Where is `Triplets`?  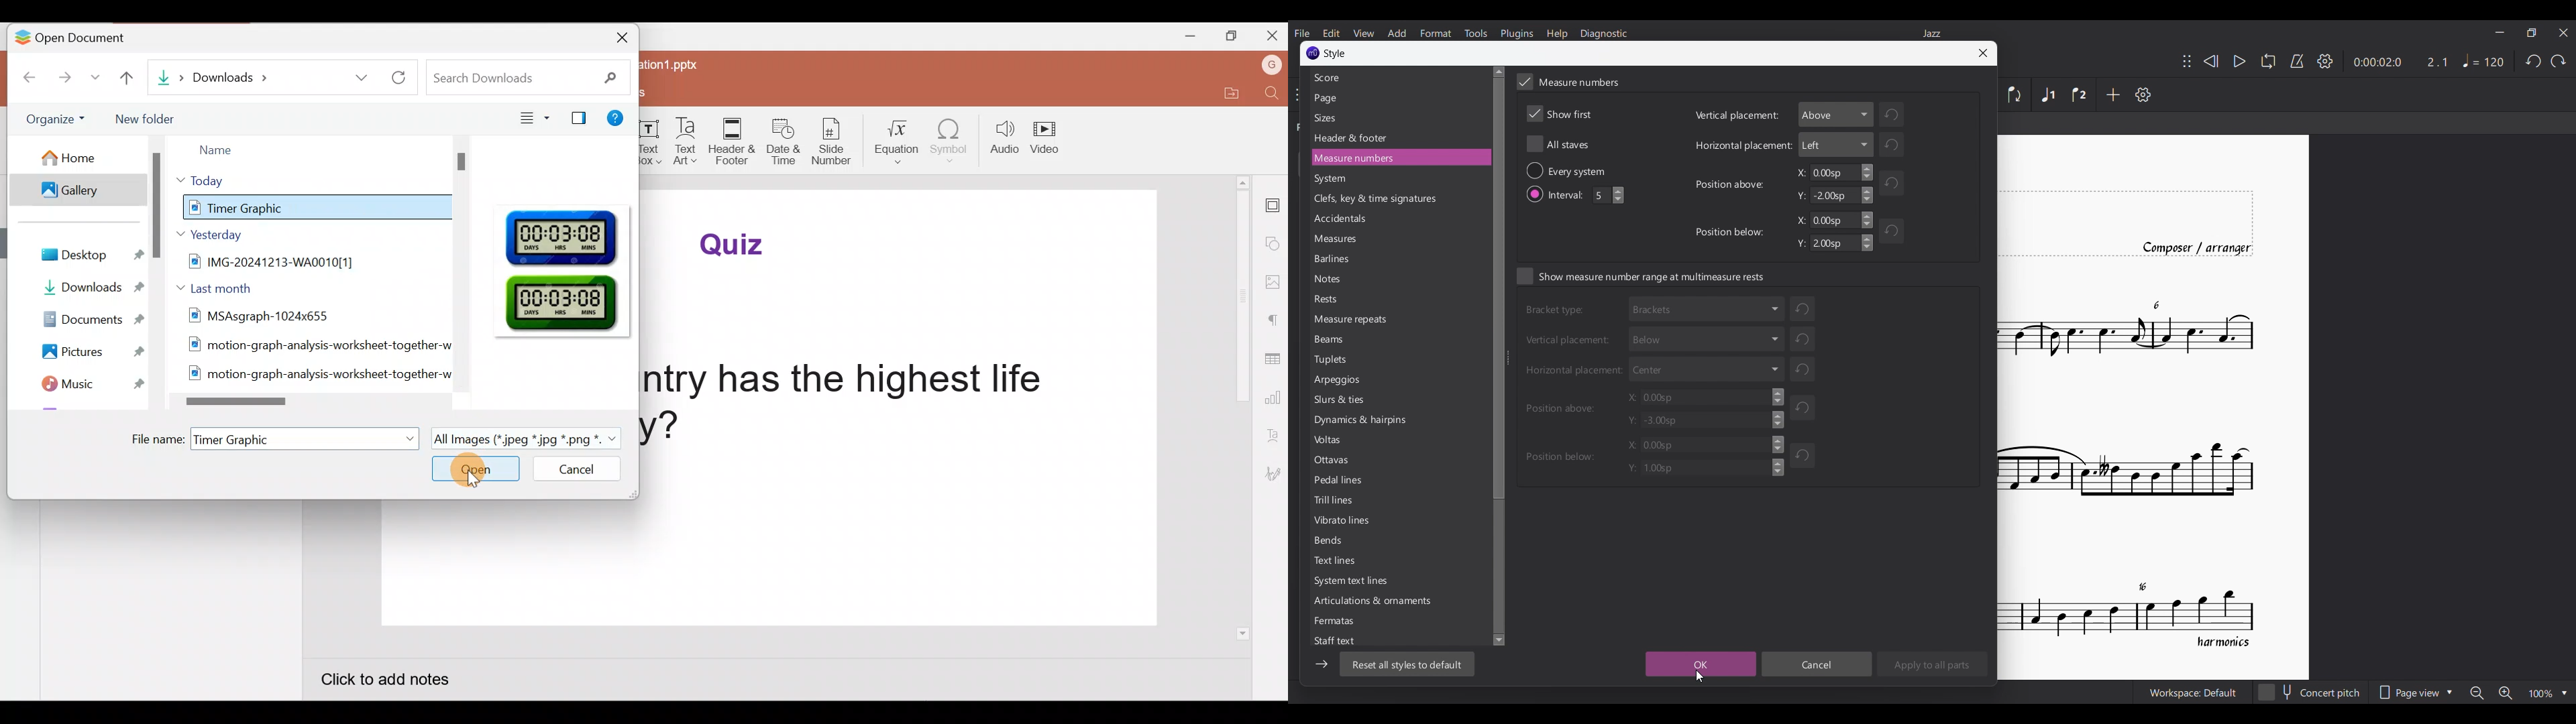
Triplets is located at coordinates (1333, 360).